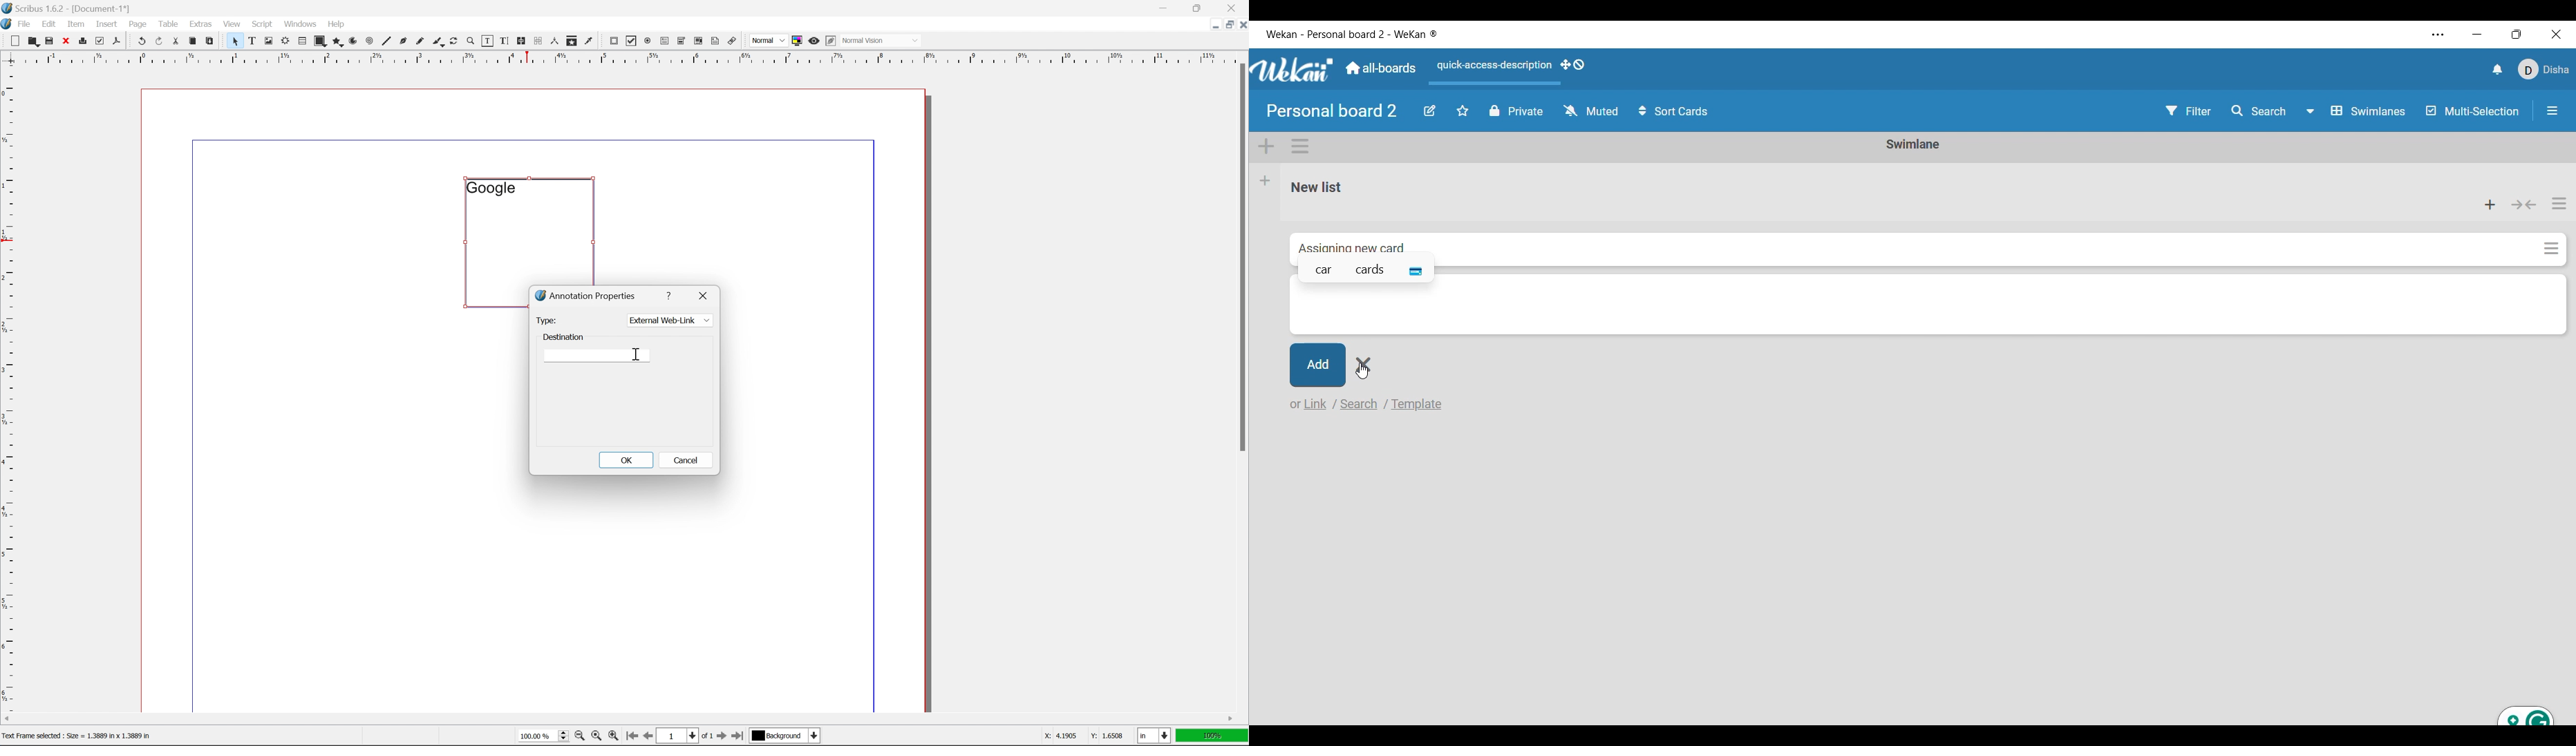  I want to click on zoom in or zoom out, so click(471, 42).